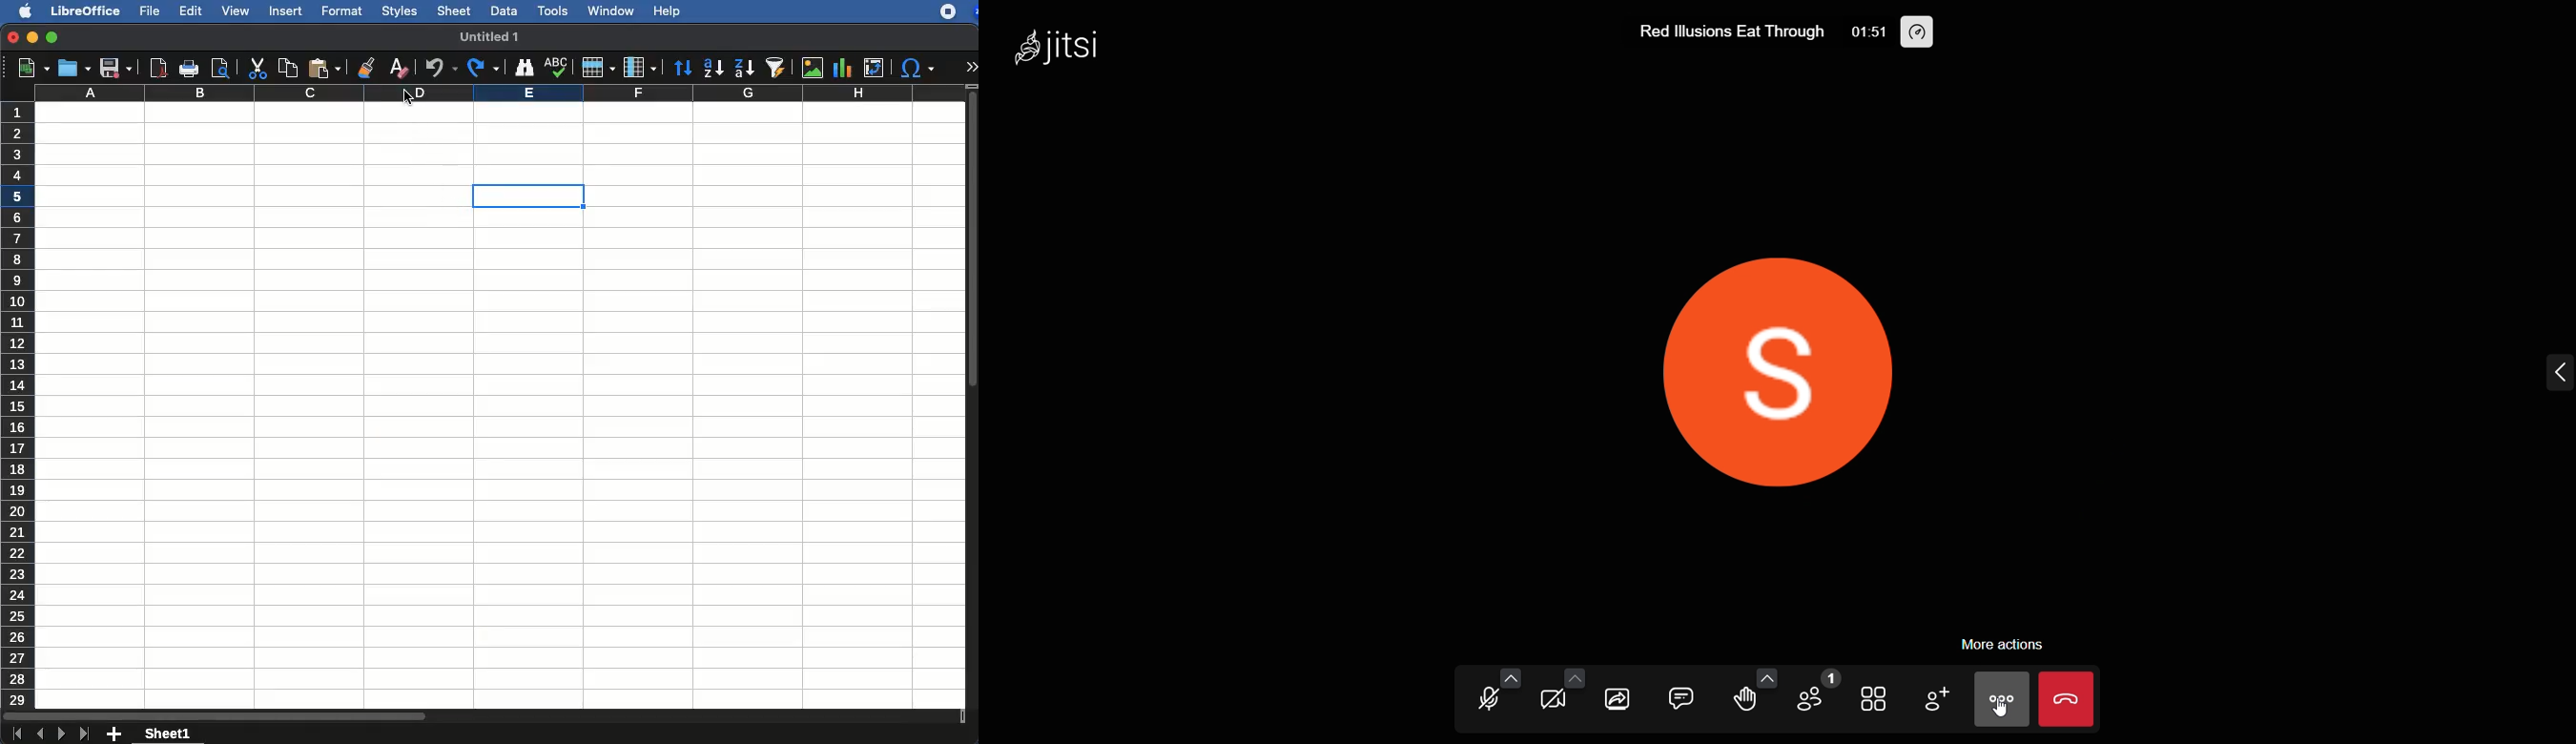  I want to click on column, so click(500, 93).